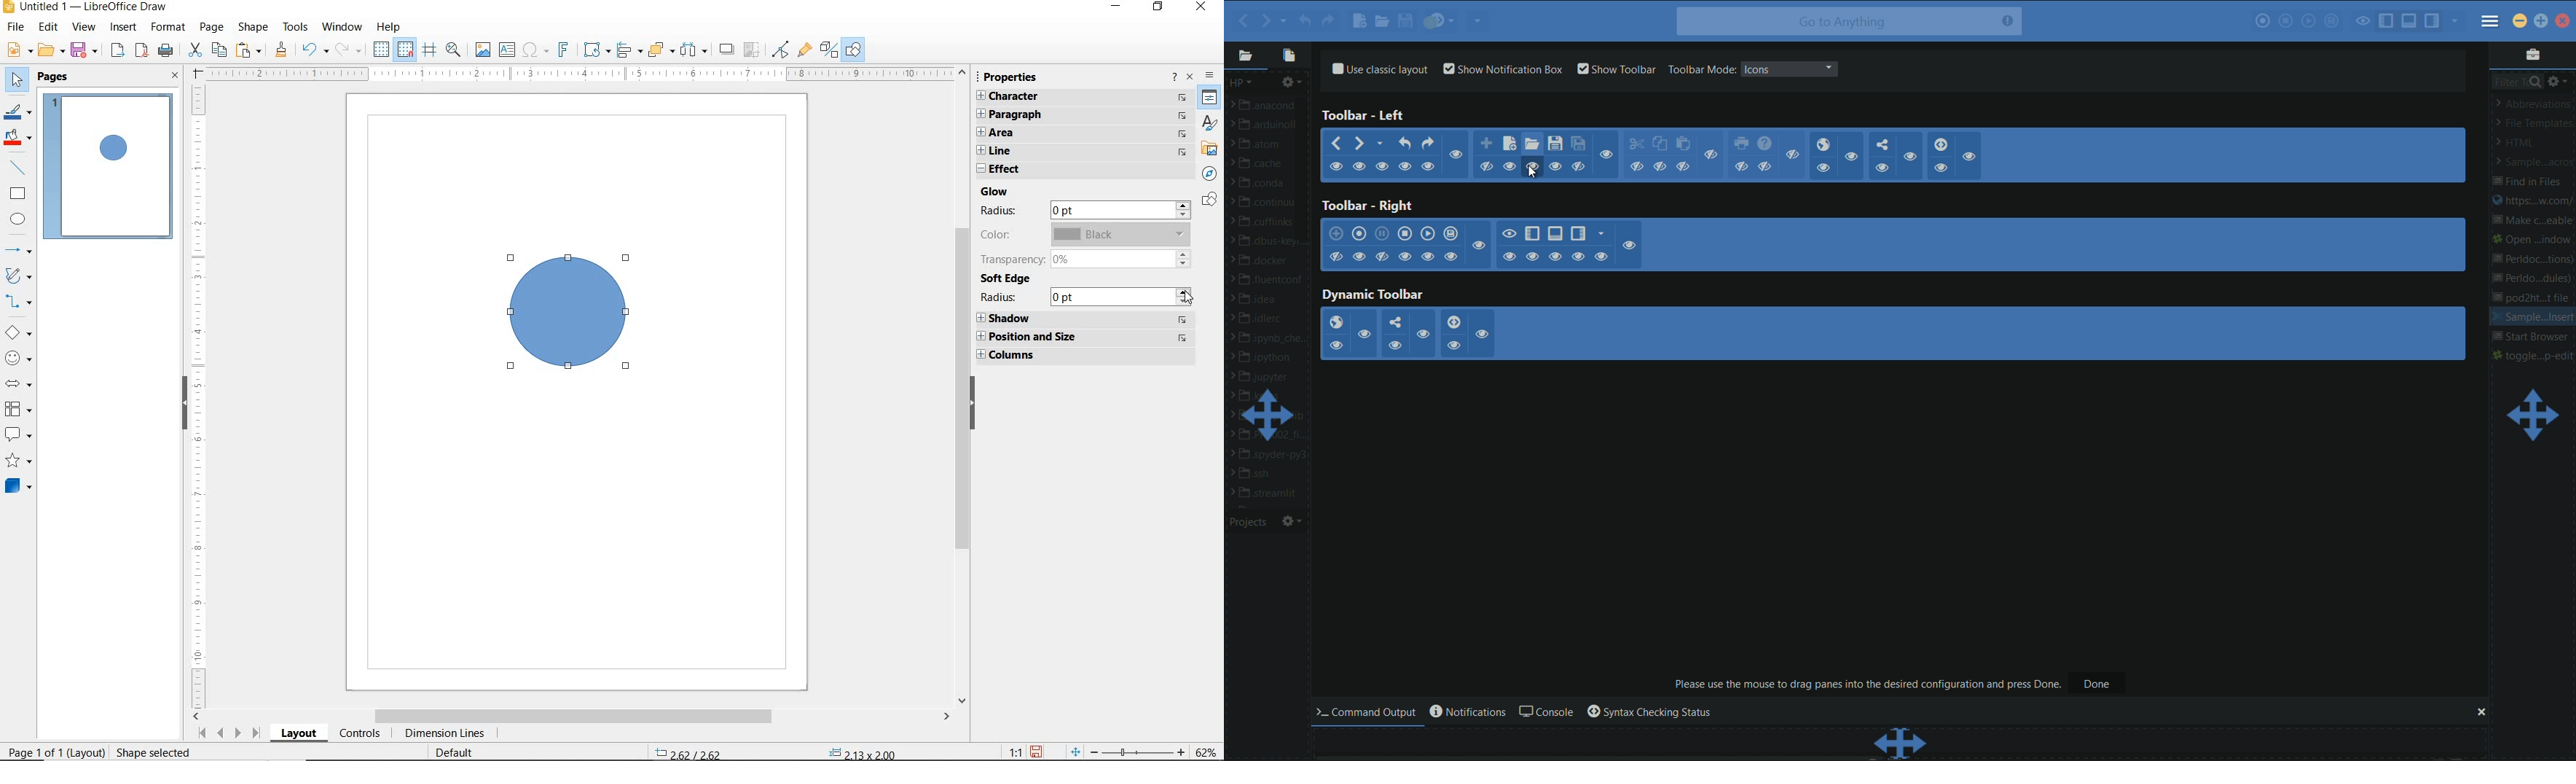  Describe the element at coordinates (380, 50) in the screenshot. I see `DISPLAY GRID` at that location.